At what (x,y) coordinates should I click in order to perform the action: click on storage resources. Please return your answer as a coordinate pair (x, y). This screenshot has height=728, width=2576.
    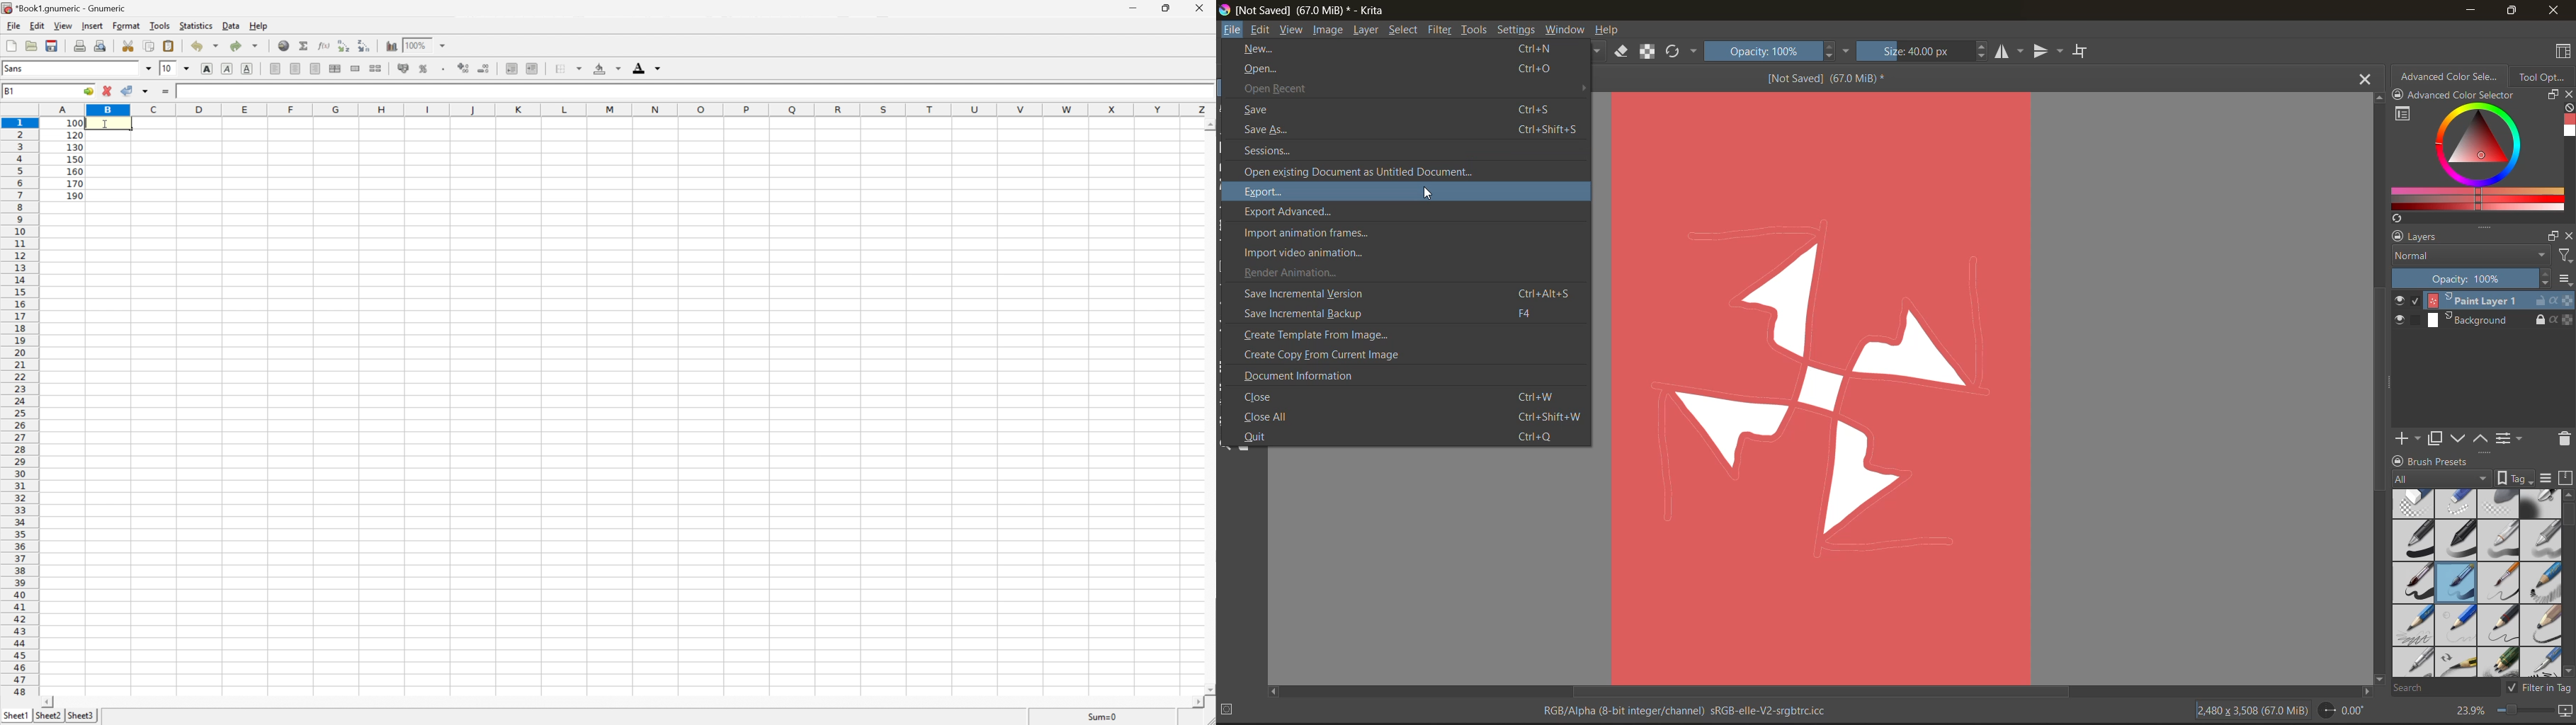
    Looking at the image, I should click on (2567, 479).